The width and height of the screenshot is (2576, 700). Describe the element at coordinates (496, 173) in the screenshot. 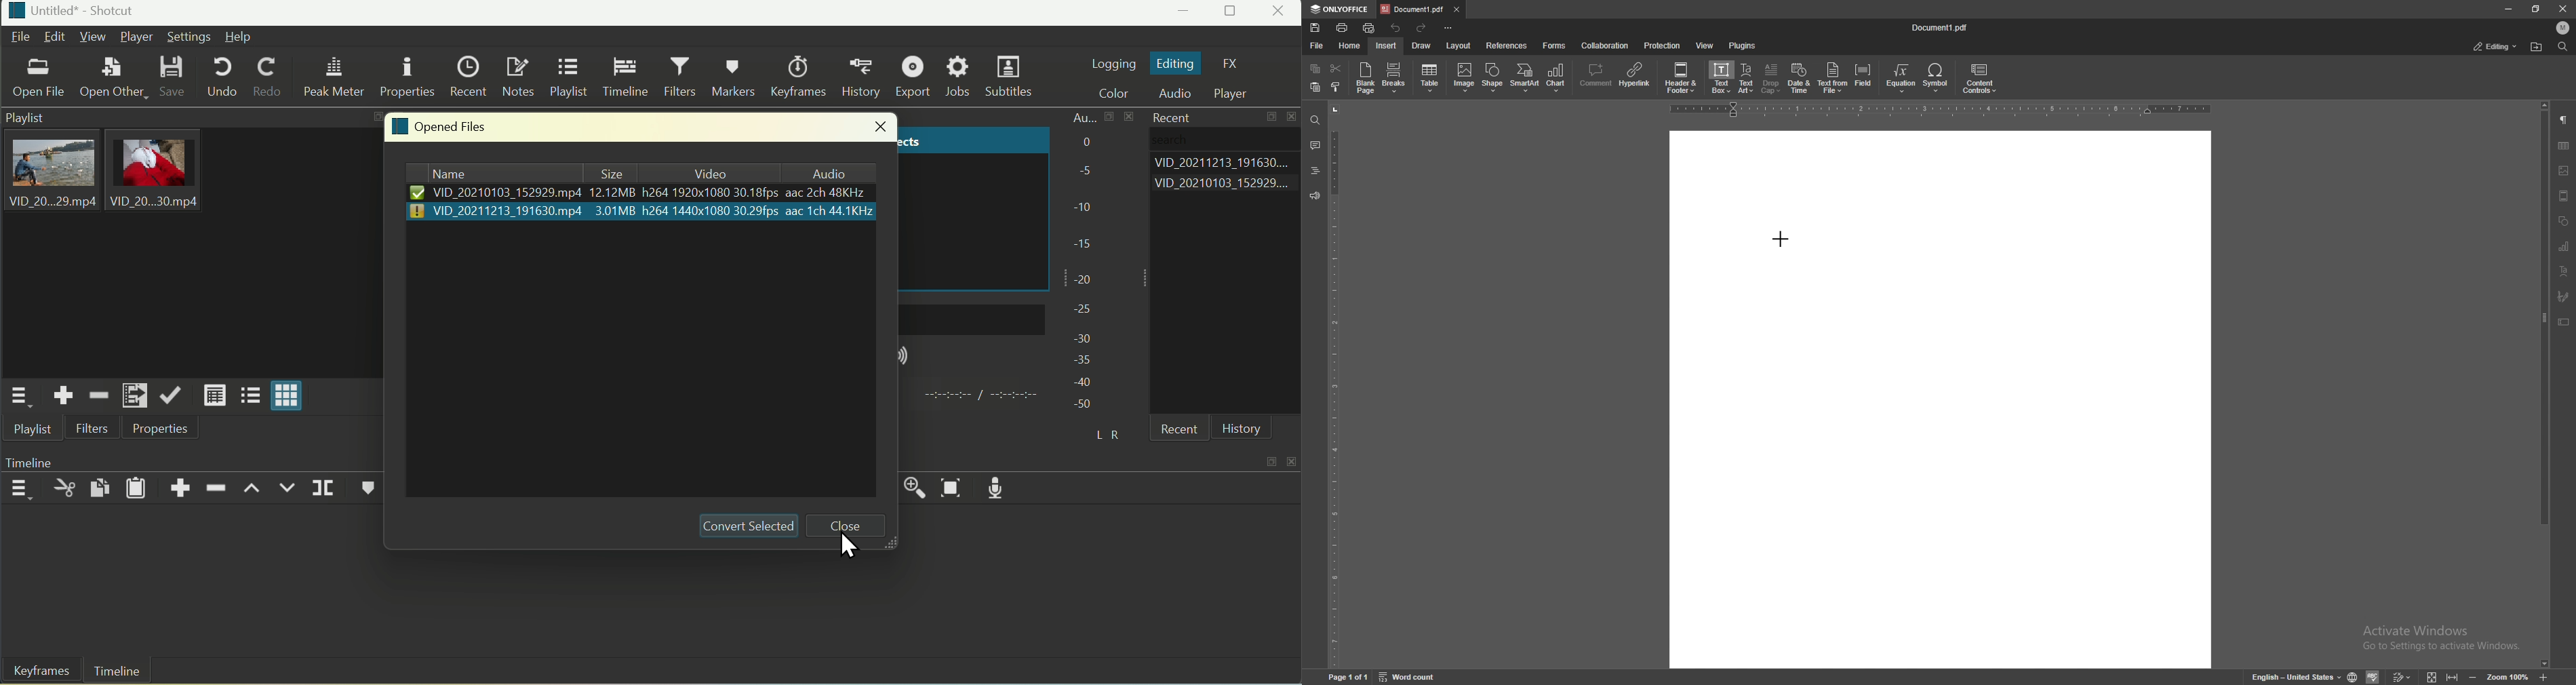

I see `name` at that location.